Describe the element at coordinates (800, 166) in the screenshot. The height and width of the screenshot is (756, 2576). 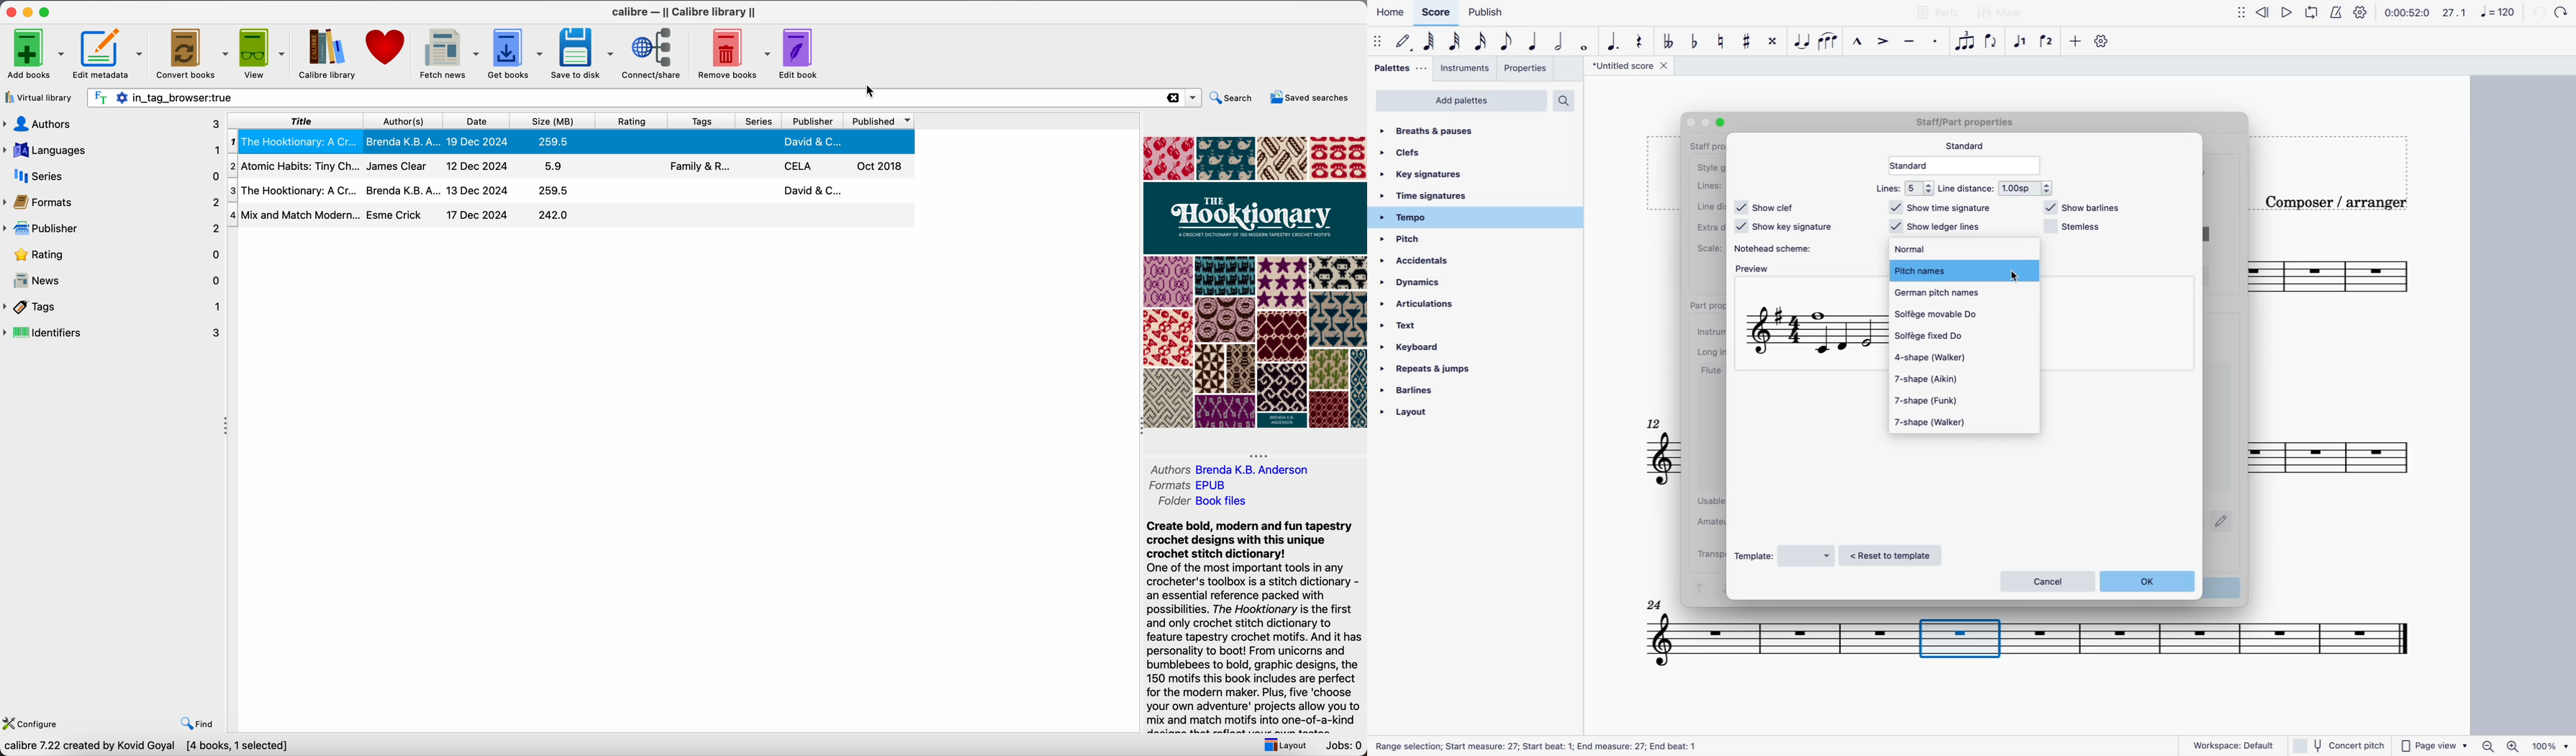
I see `CELA` at that location.